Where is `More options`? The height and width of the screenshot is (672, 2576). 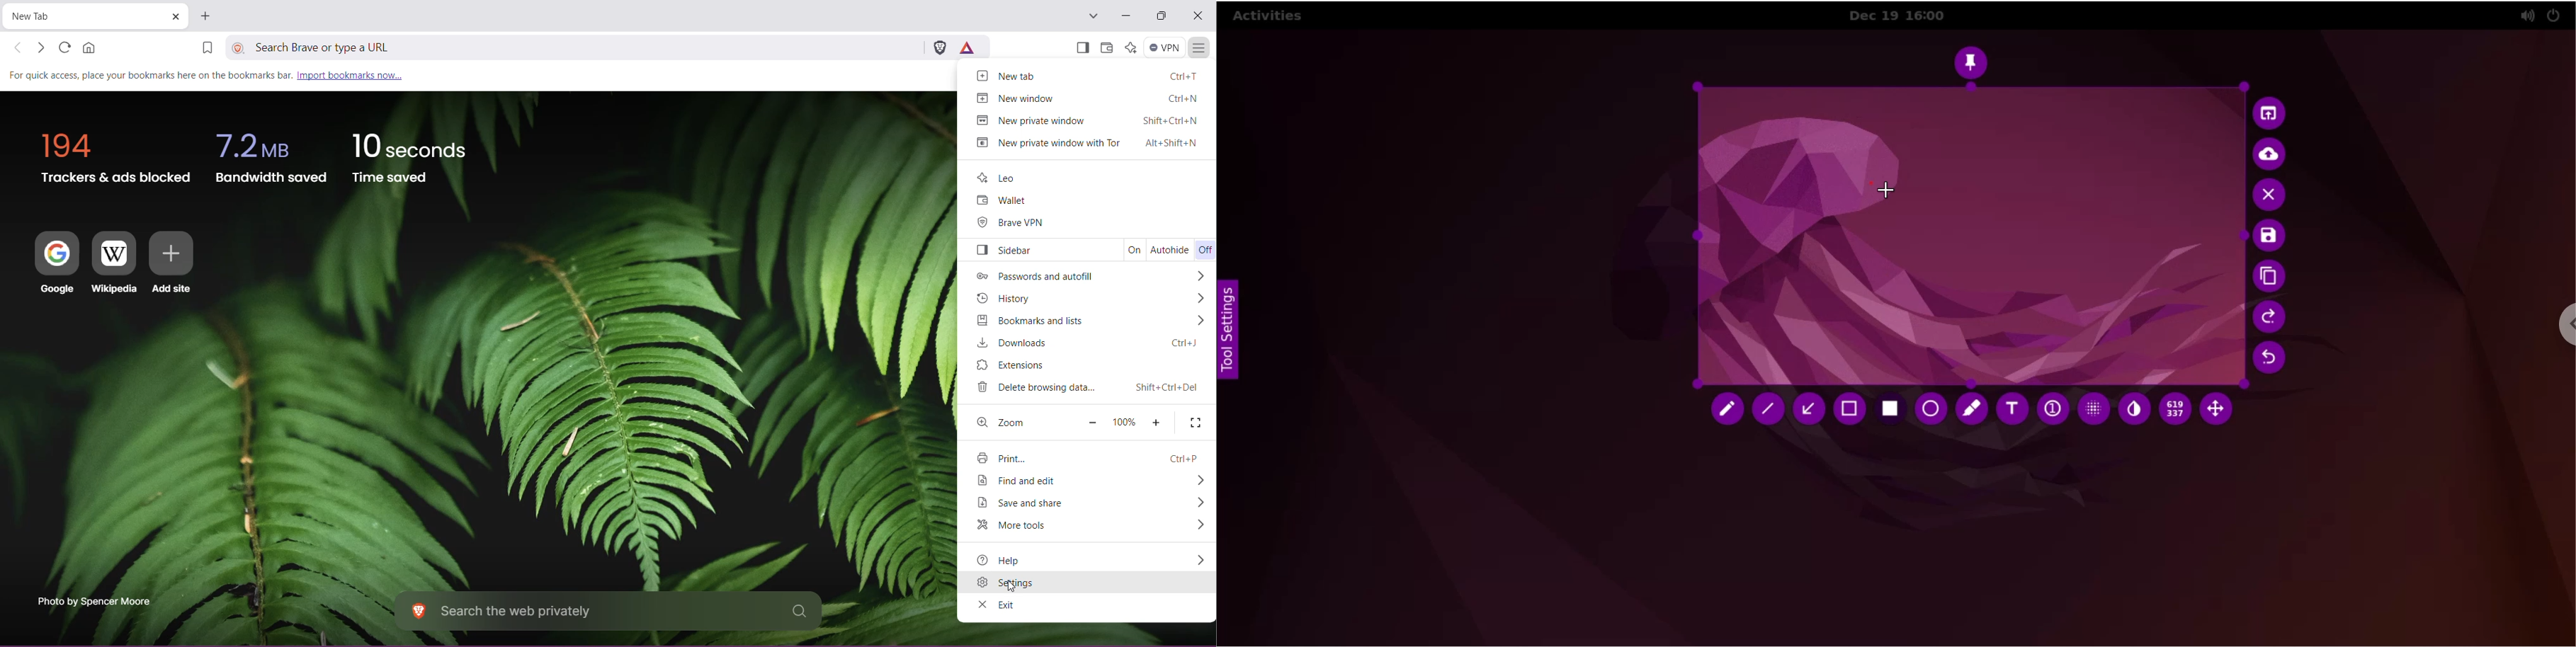 More options is located at coordinates (1198, 526).